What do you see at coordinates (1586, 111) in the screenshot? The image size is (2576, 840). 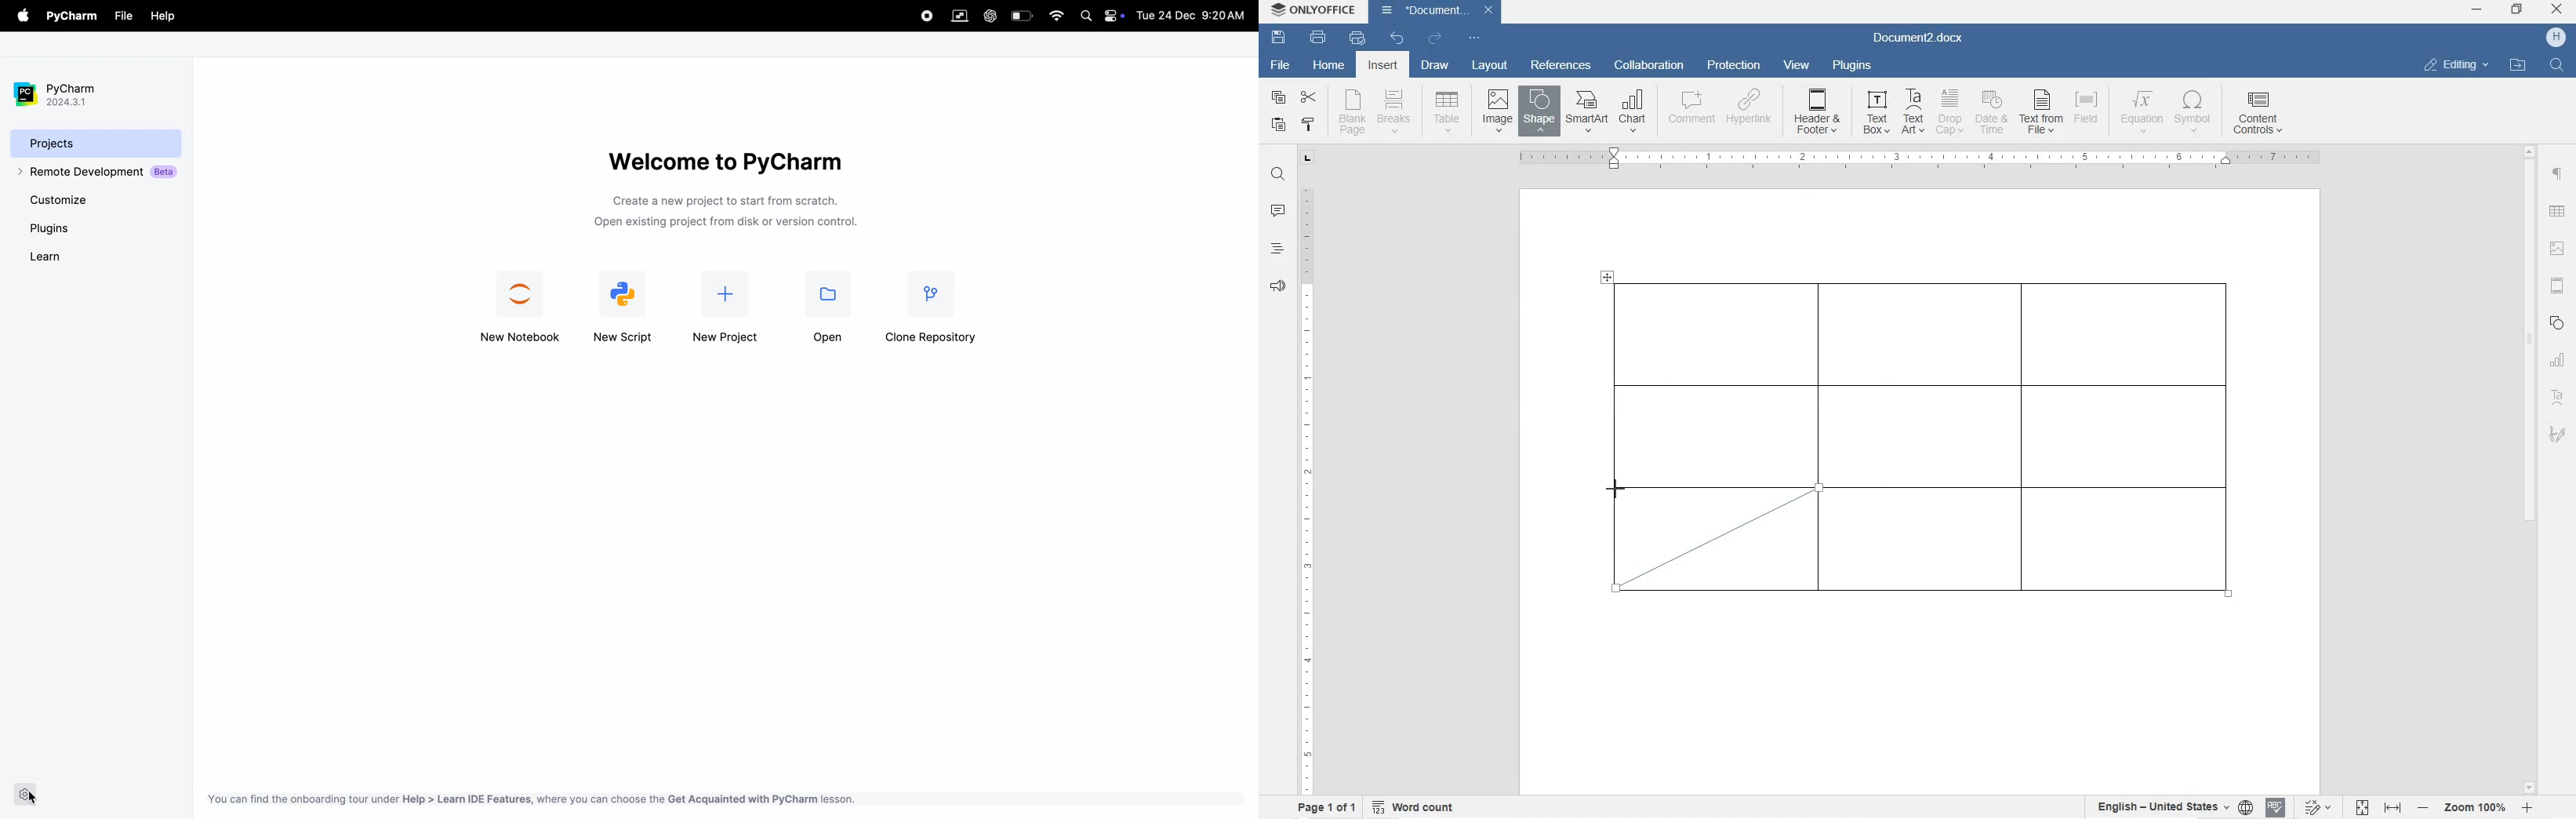 I see `SmartArt` at bounding box center [1586, 111].